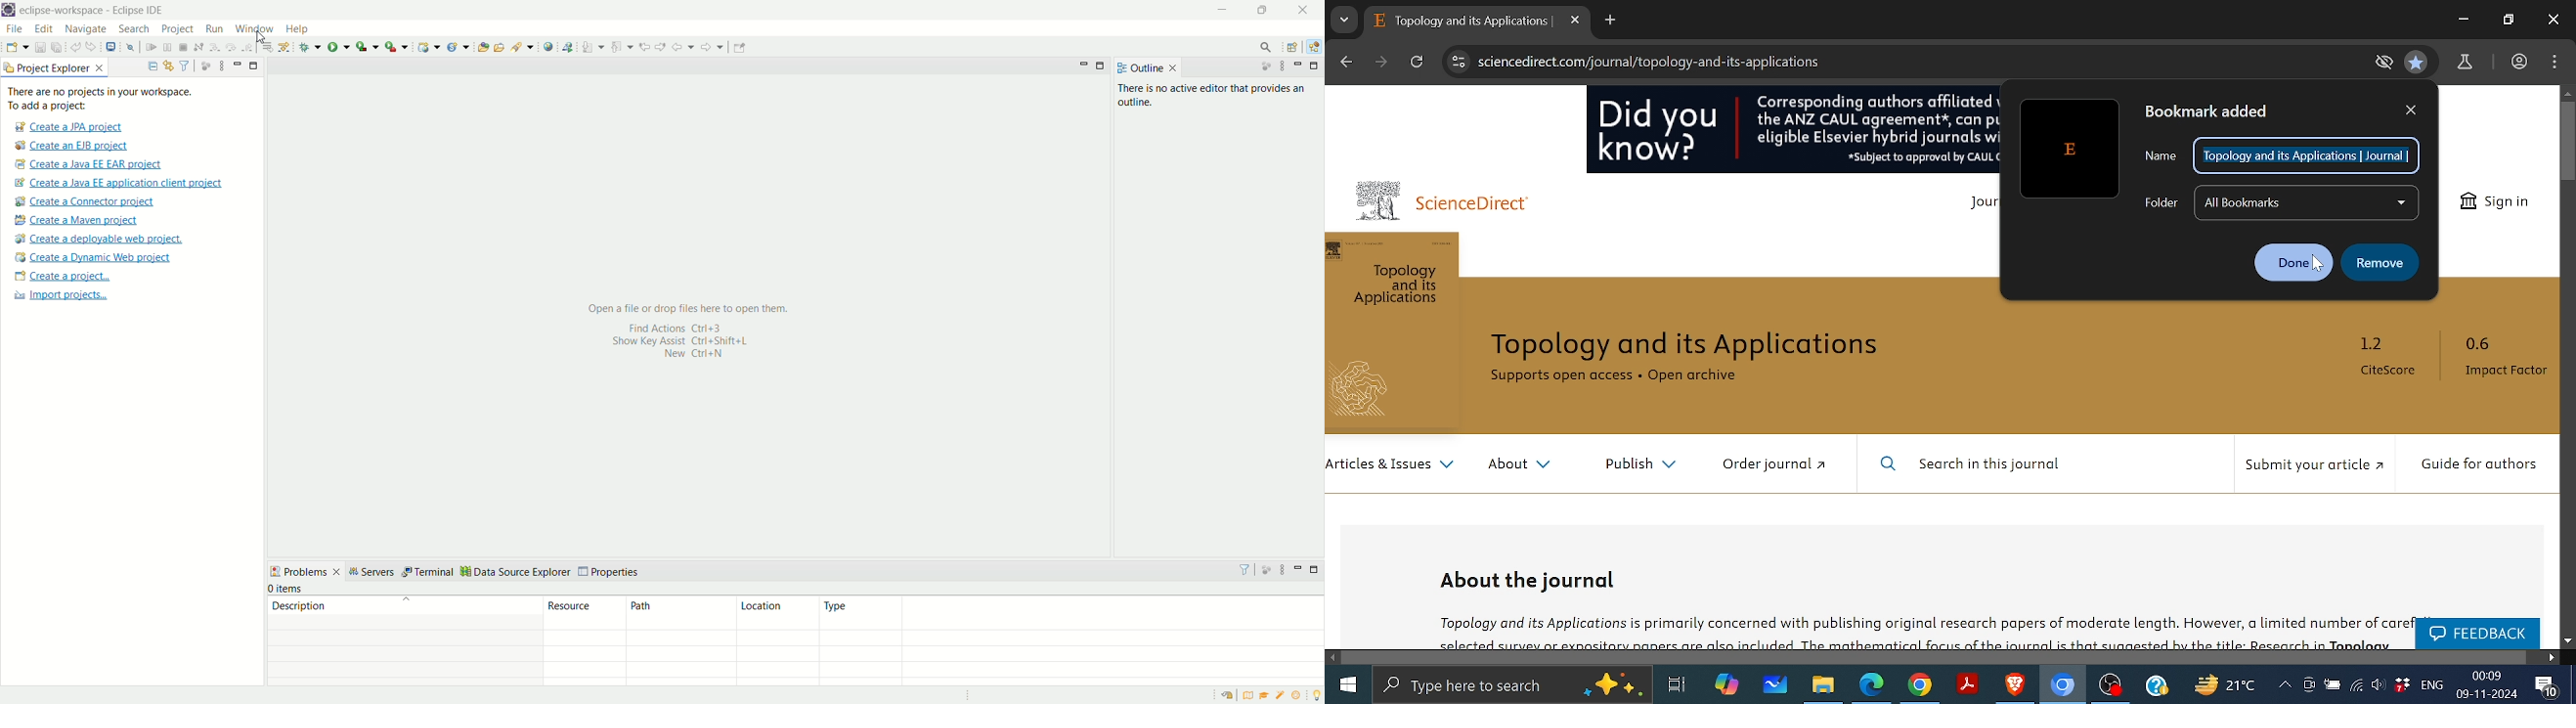 The image size is (2576, 728). What do you see at coordinates (2386, 63) in the screenshot?
I see `Hide web address` at bounding box center [2386, 63].